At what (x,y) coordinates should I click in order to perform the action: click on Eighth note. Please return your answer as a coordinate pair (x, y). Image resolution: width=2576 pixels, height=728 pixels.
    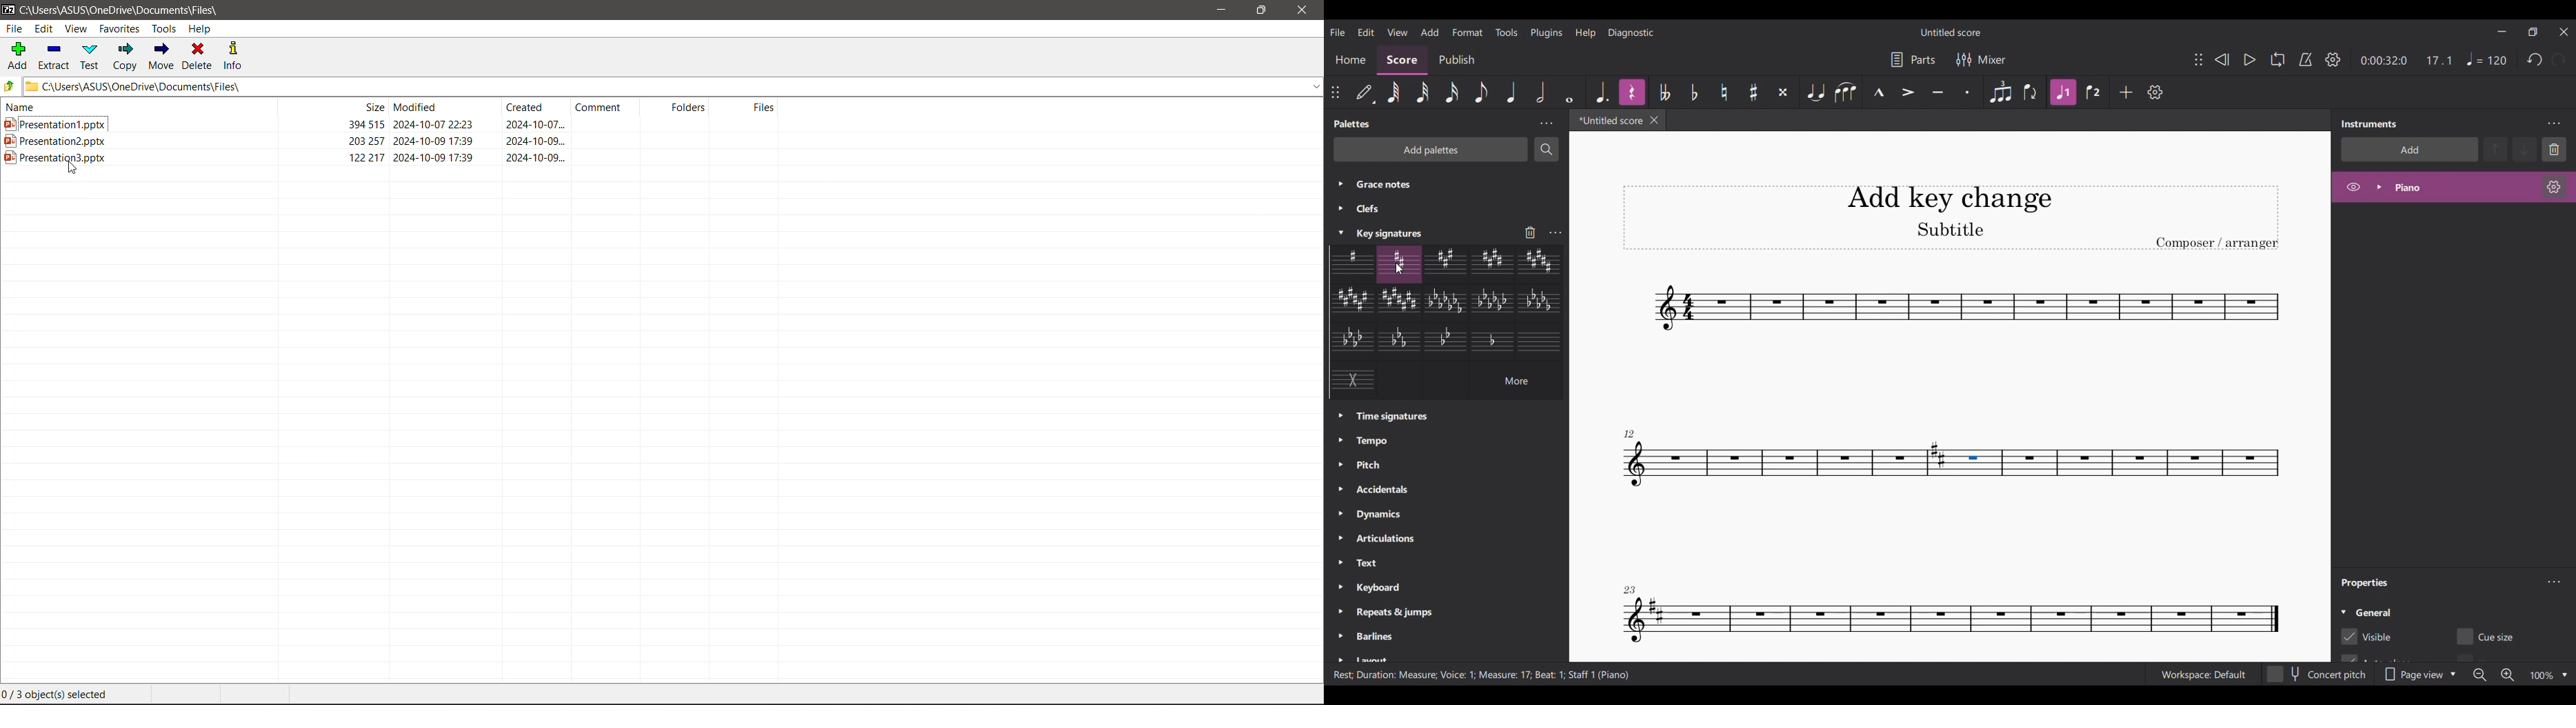
    Looking at the image, I should click on (1481, 93).